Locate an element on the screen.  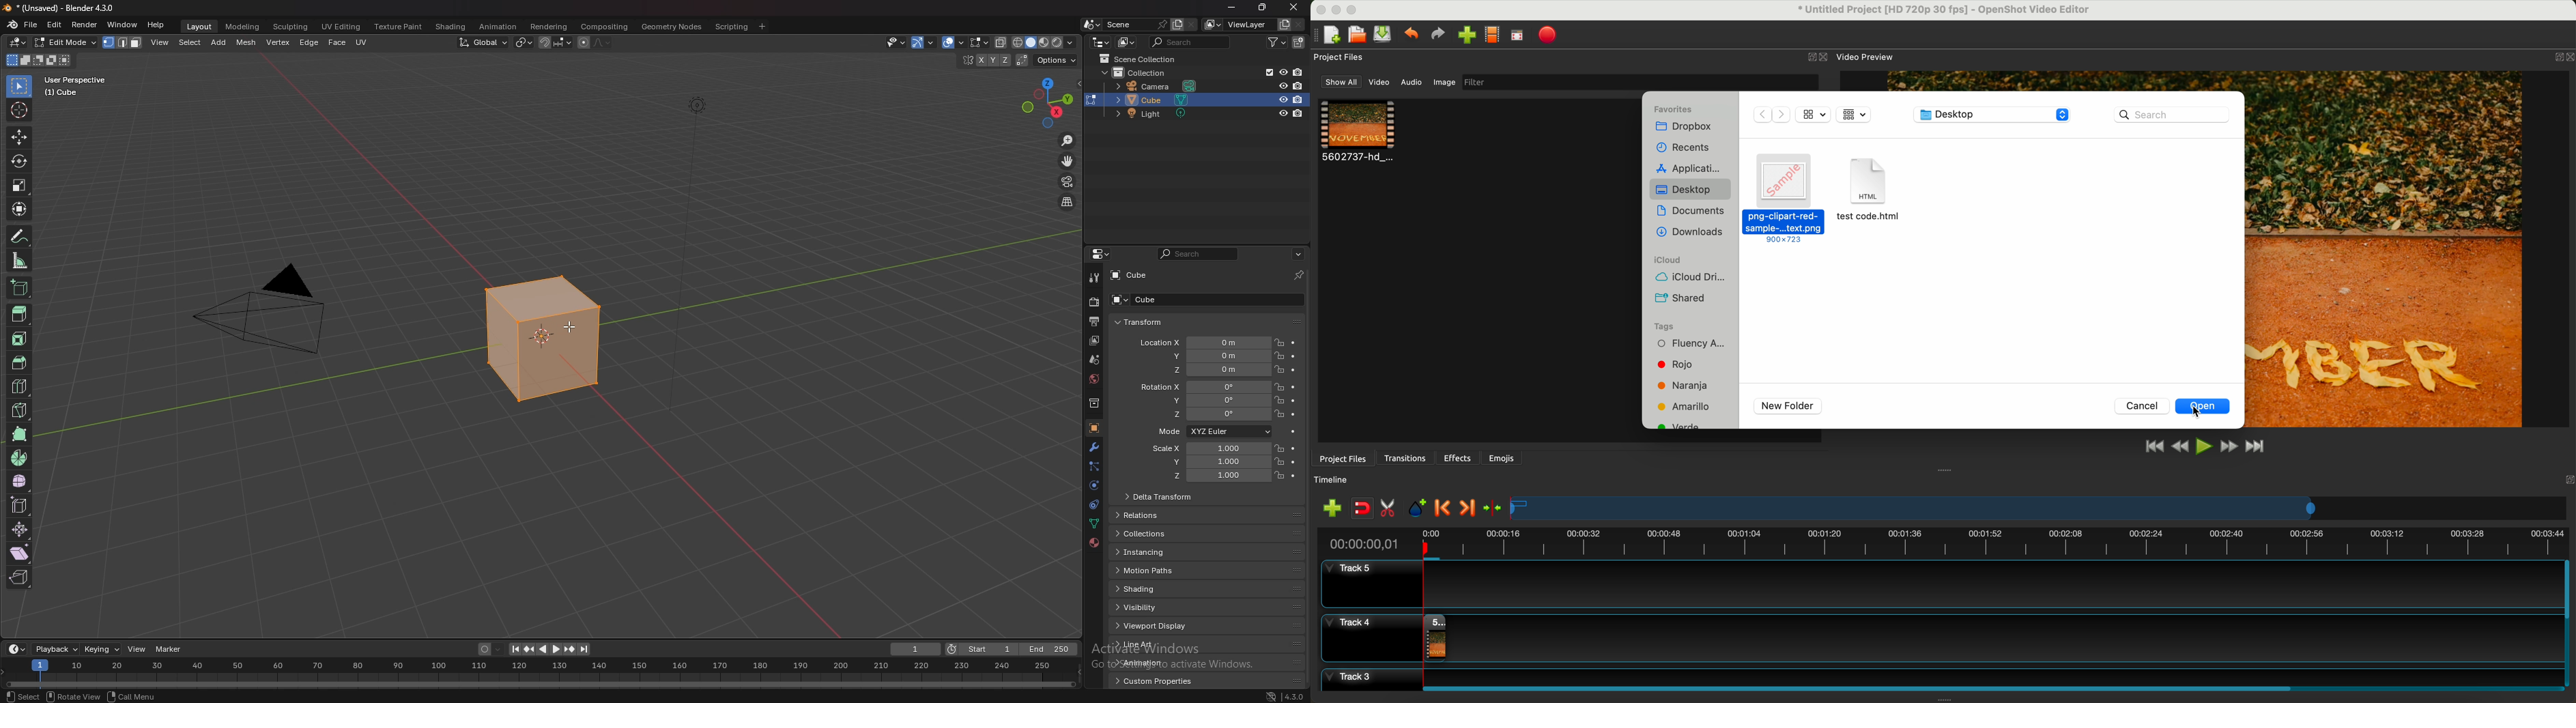
search bar is located at coordinates (2172, 114).